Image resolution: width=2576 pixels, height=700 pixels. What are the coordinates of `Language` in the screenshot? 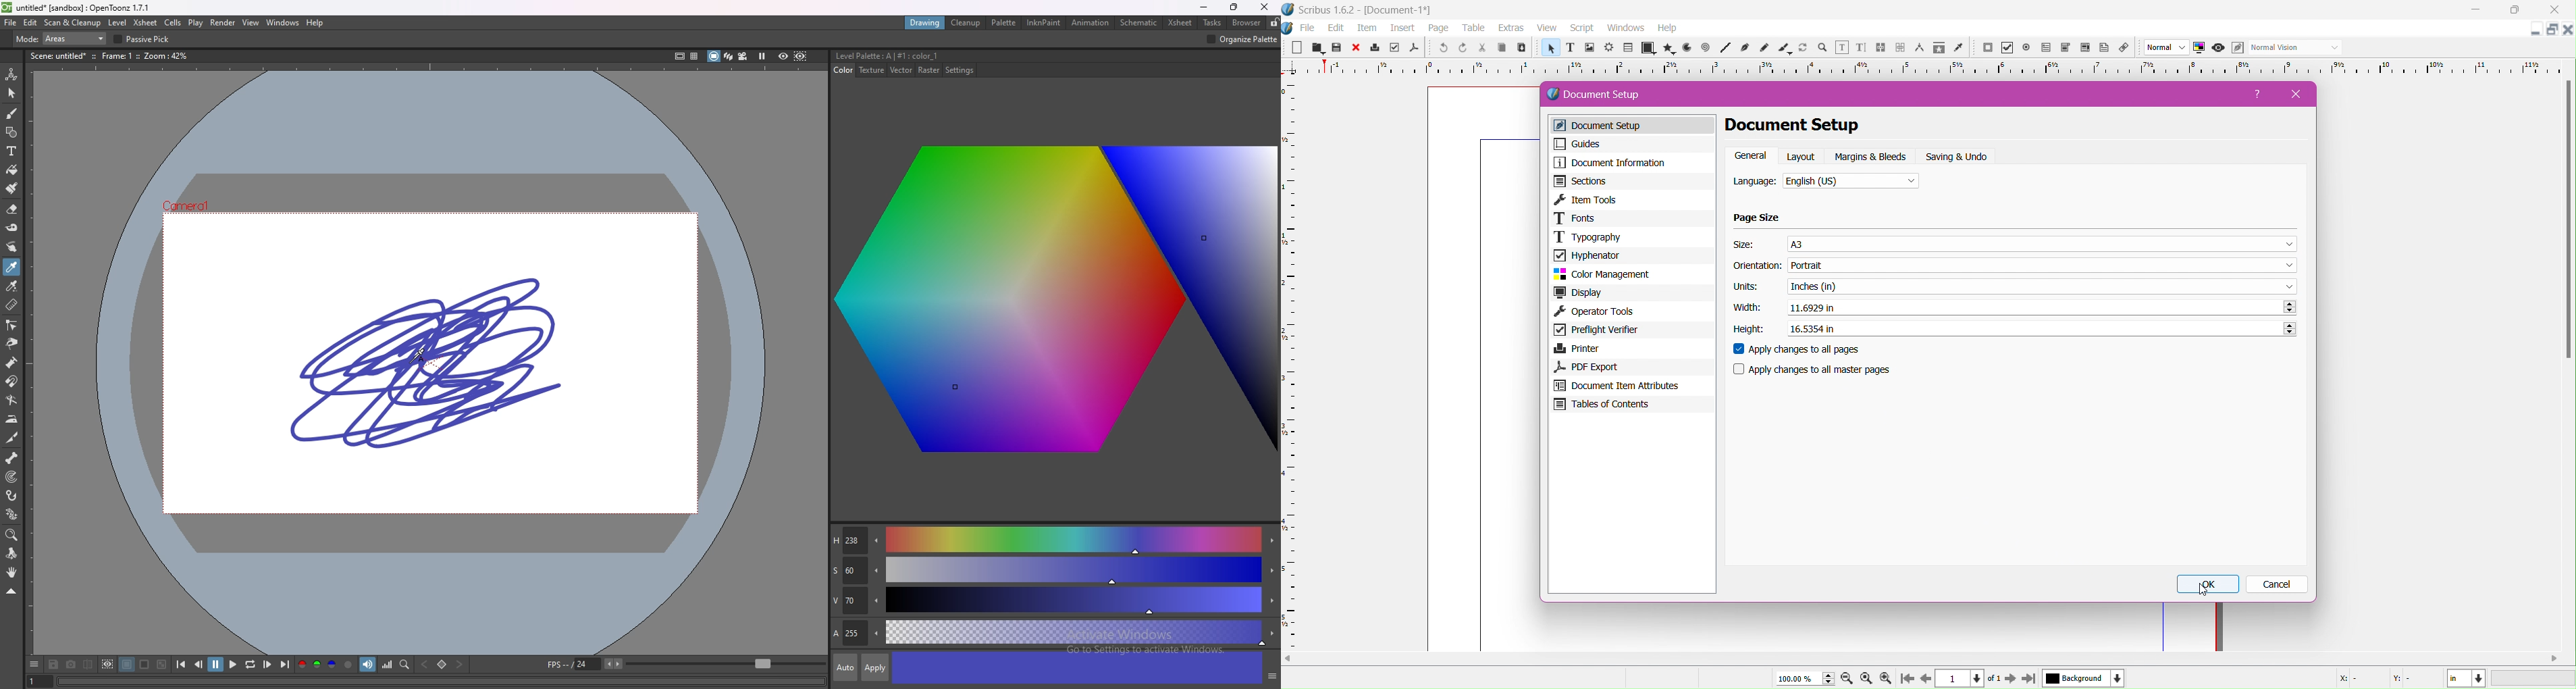 It's located at (1755, 182).